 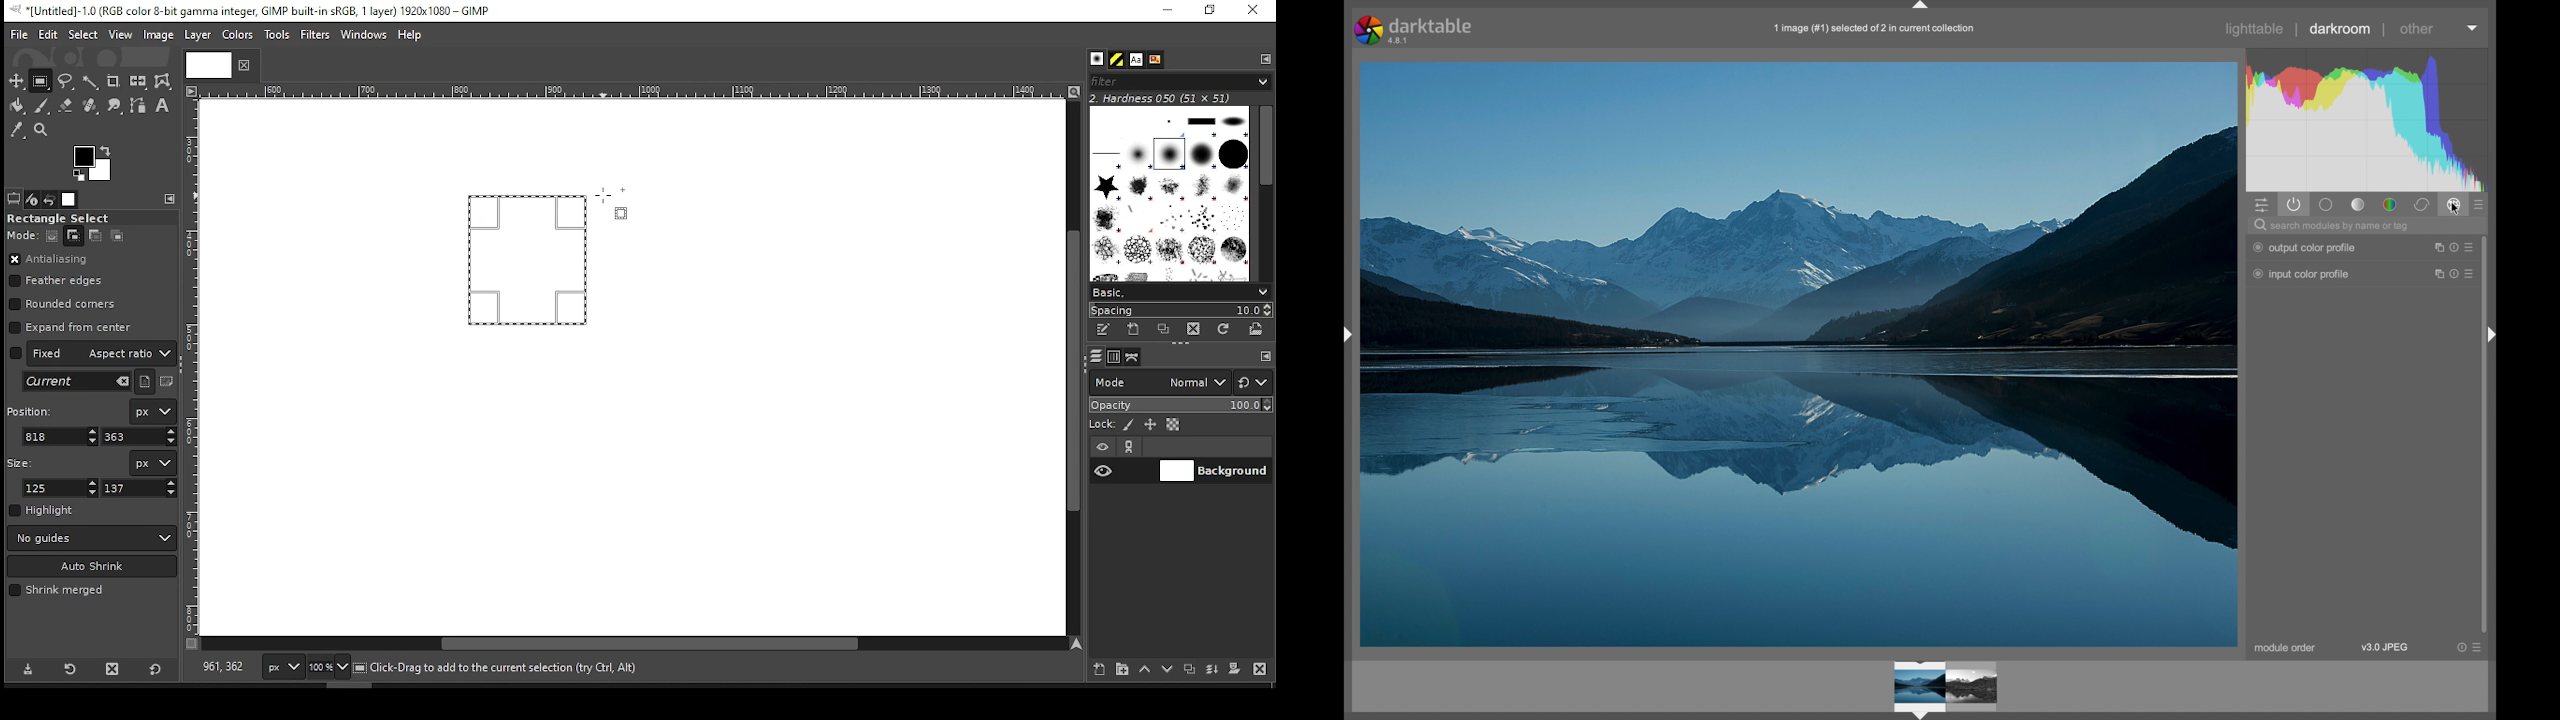 I want to click on inputcolor profile, so click(x=2303, y=275).